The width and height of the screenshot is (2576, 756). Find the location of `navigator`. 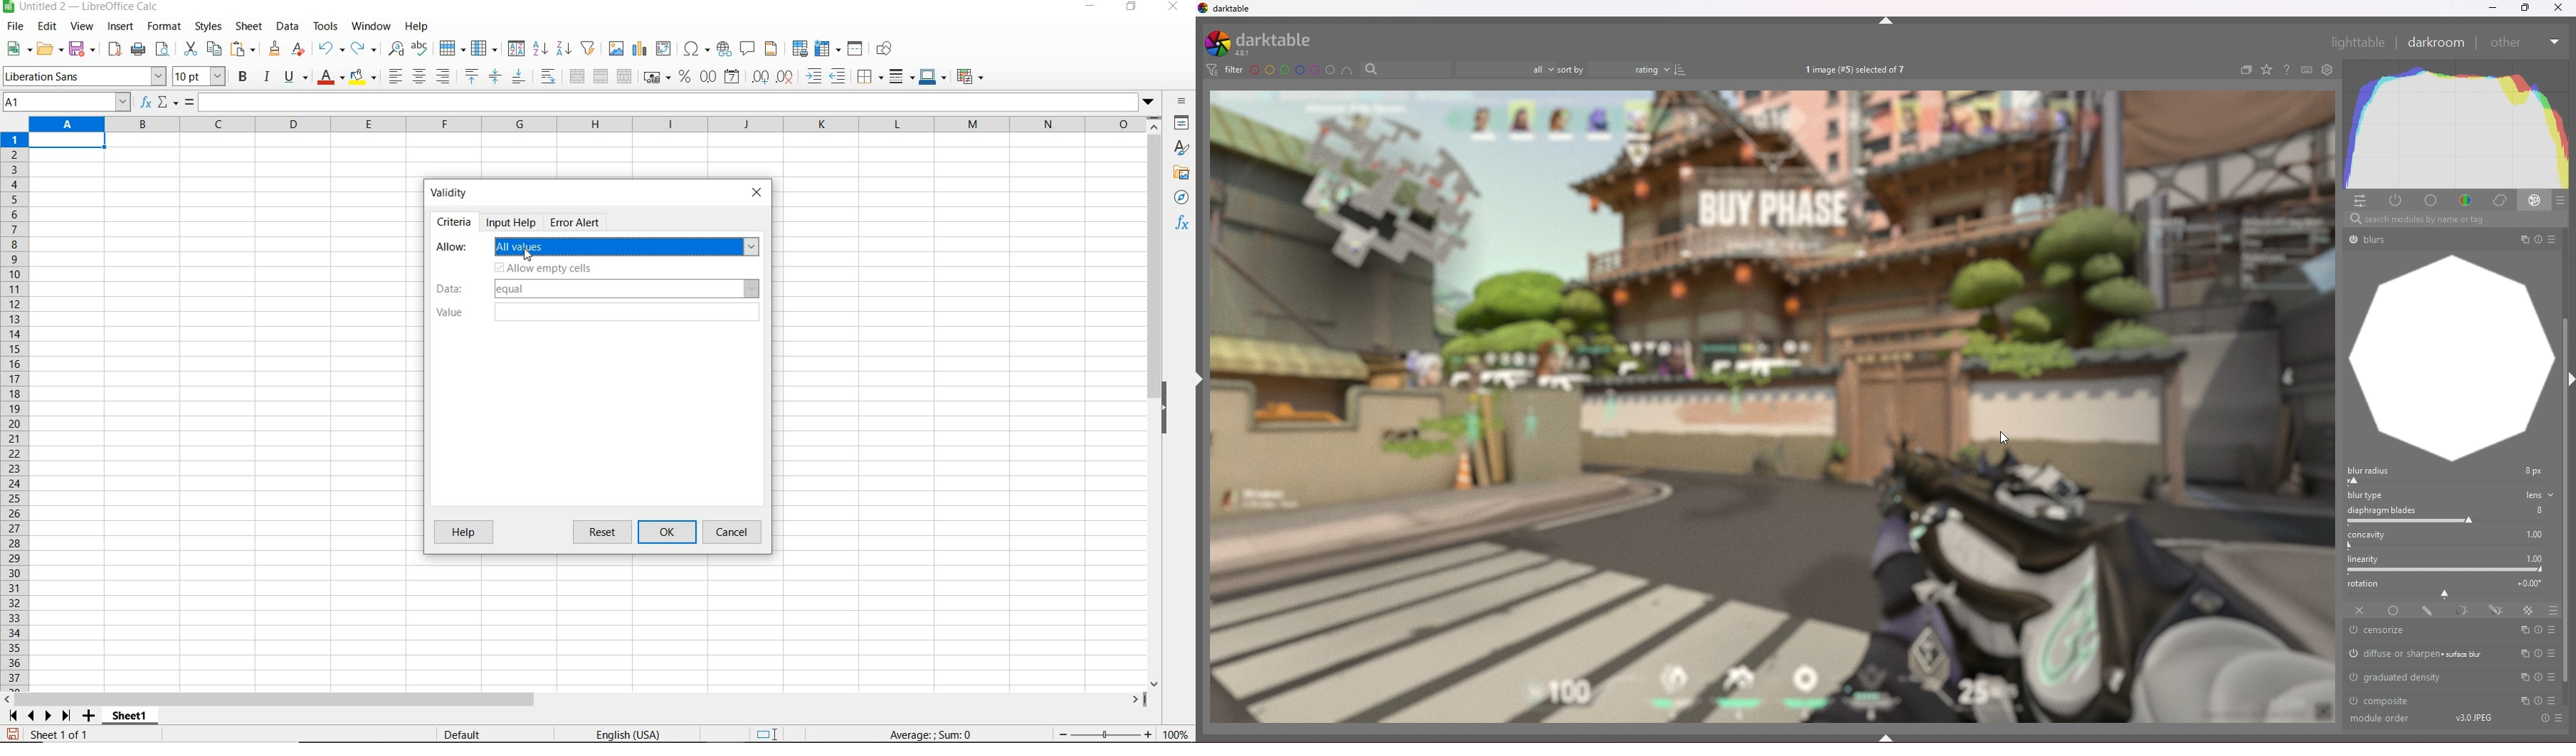

navigator is located at coordinates (1184, 201).